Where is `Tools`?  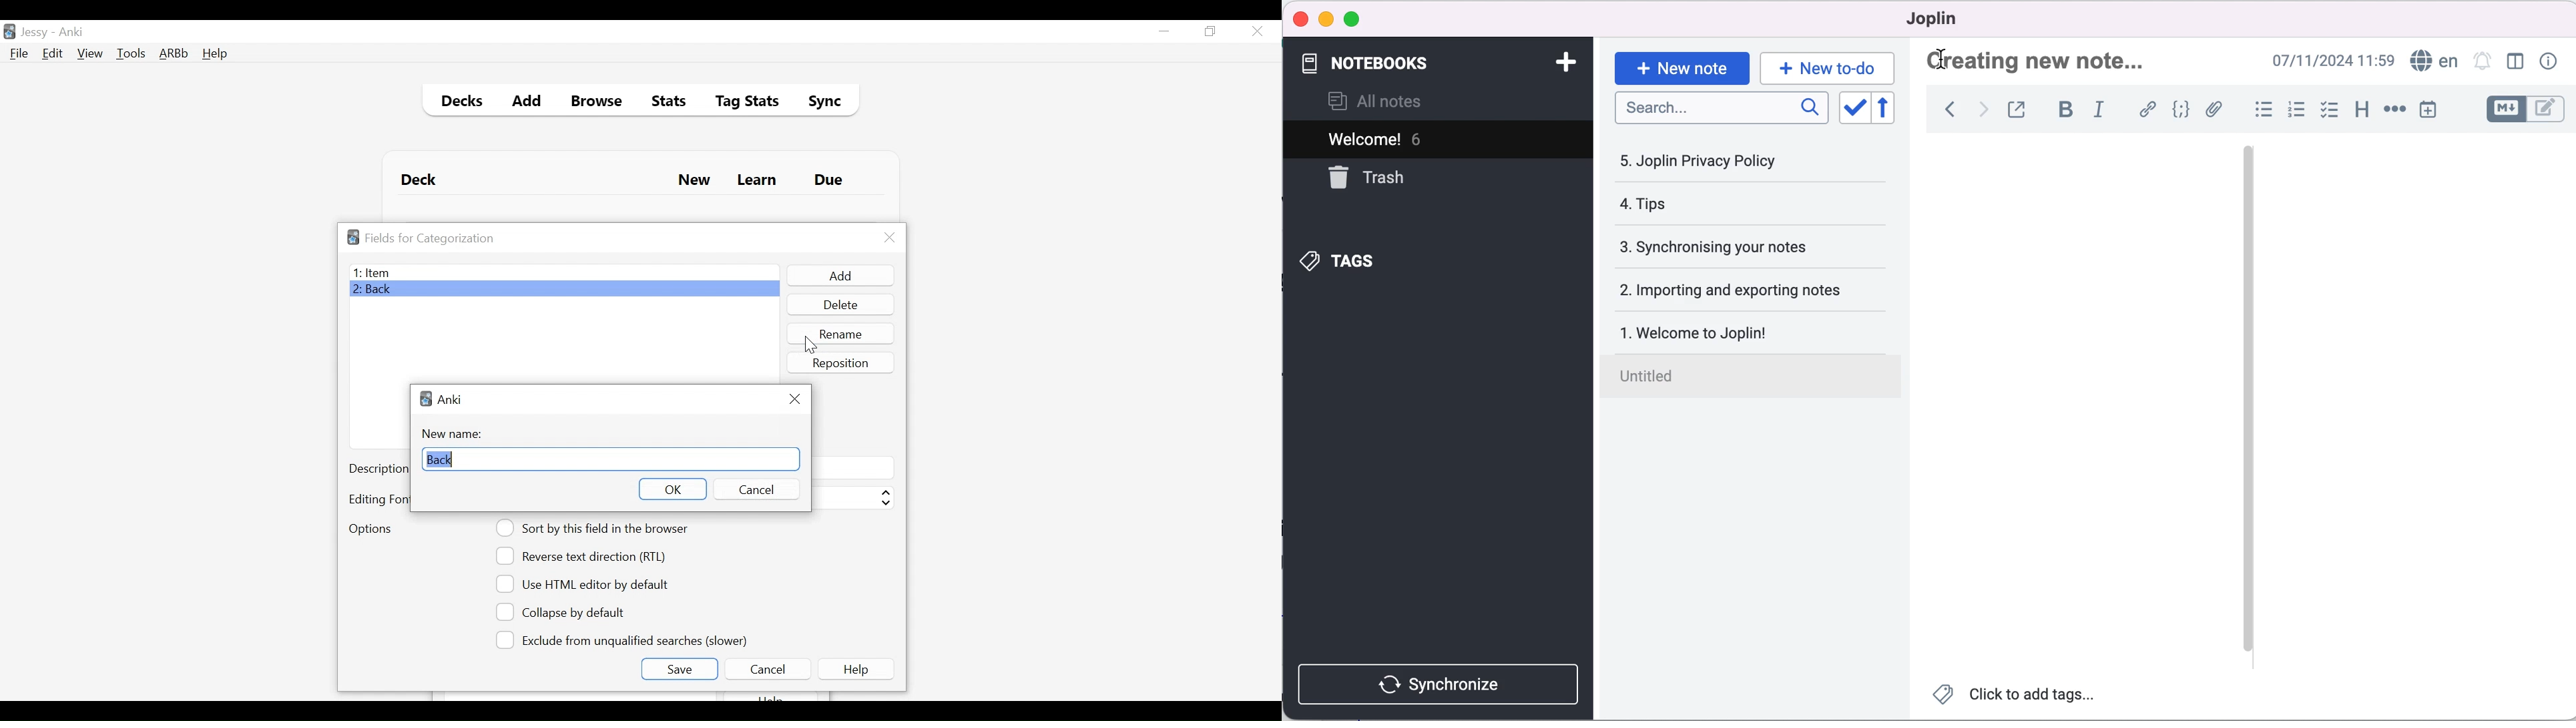 Tools is located at coordinates (131, 53).